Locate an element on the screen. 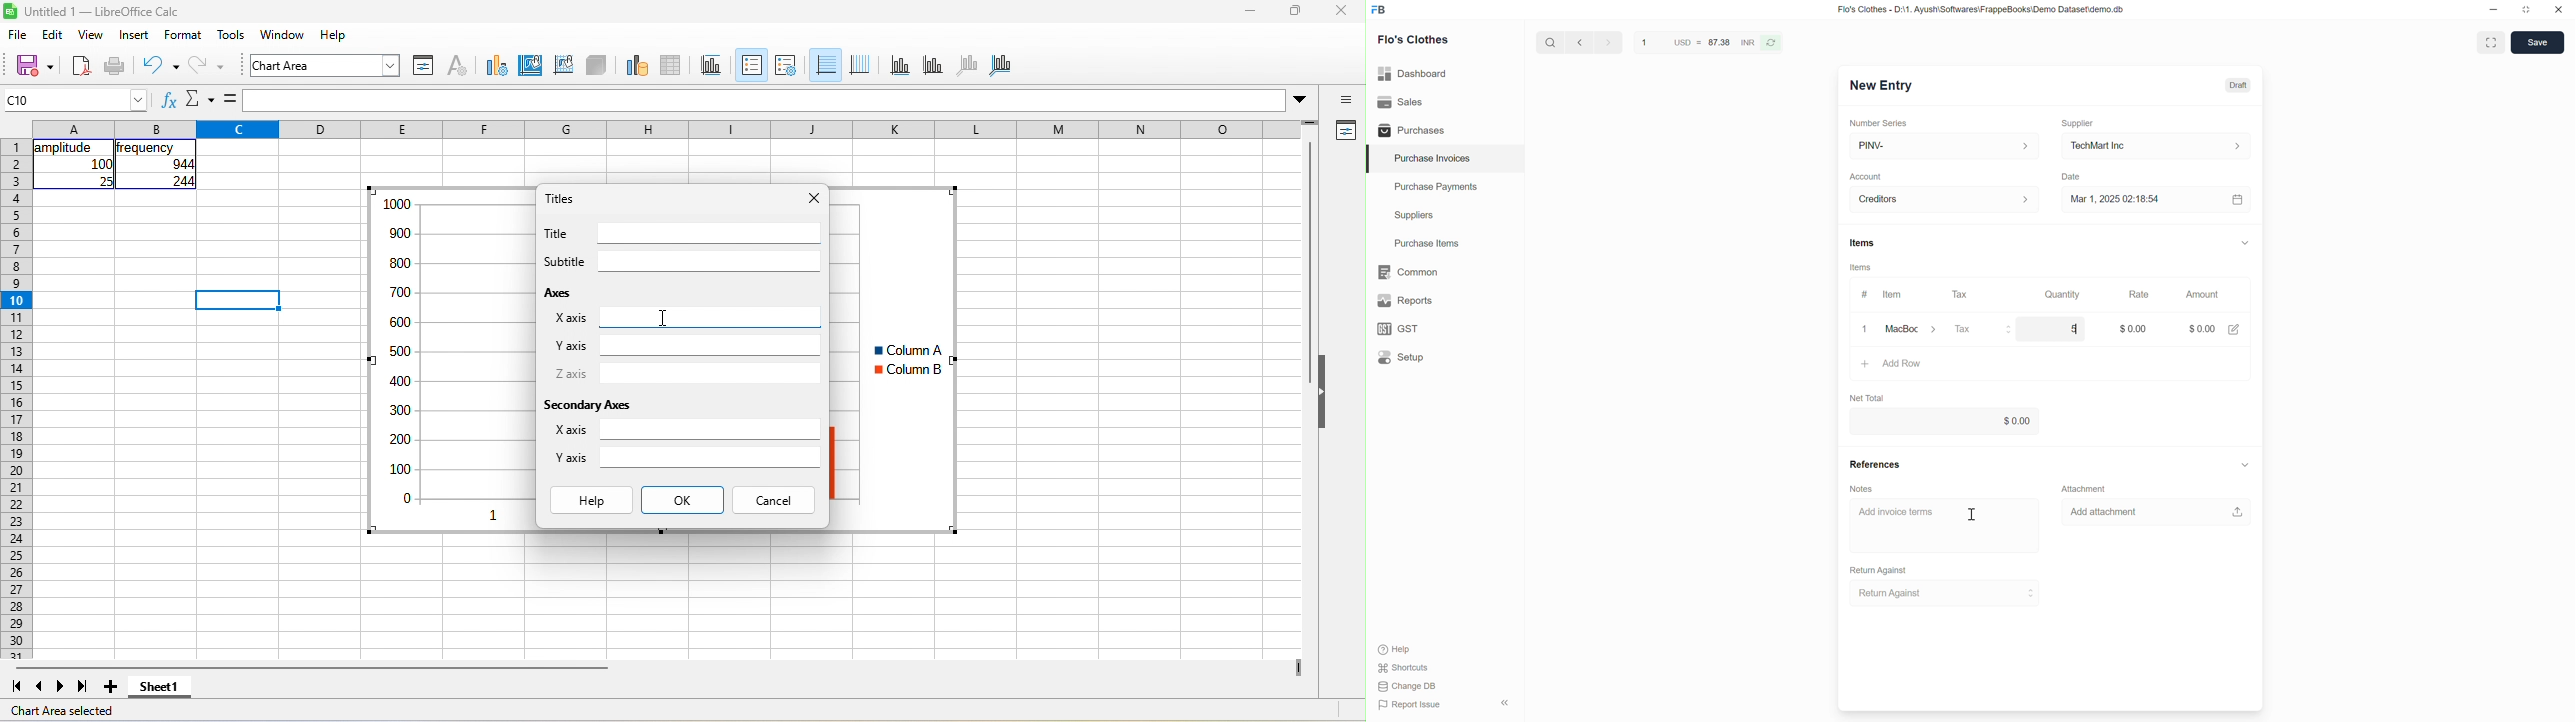 This screenshot has height=728, width=2576. Reverse is located at coordinates (1771, 43).